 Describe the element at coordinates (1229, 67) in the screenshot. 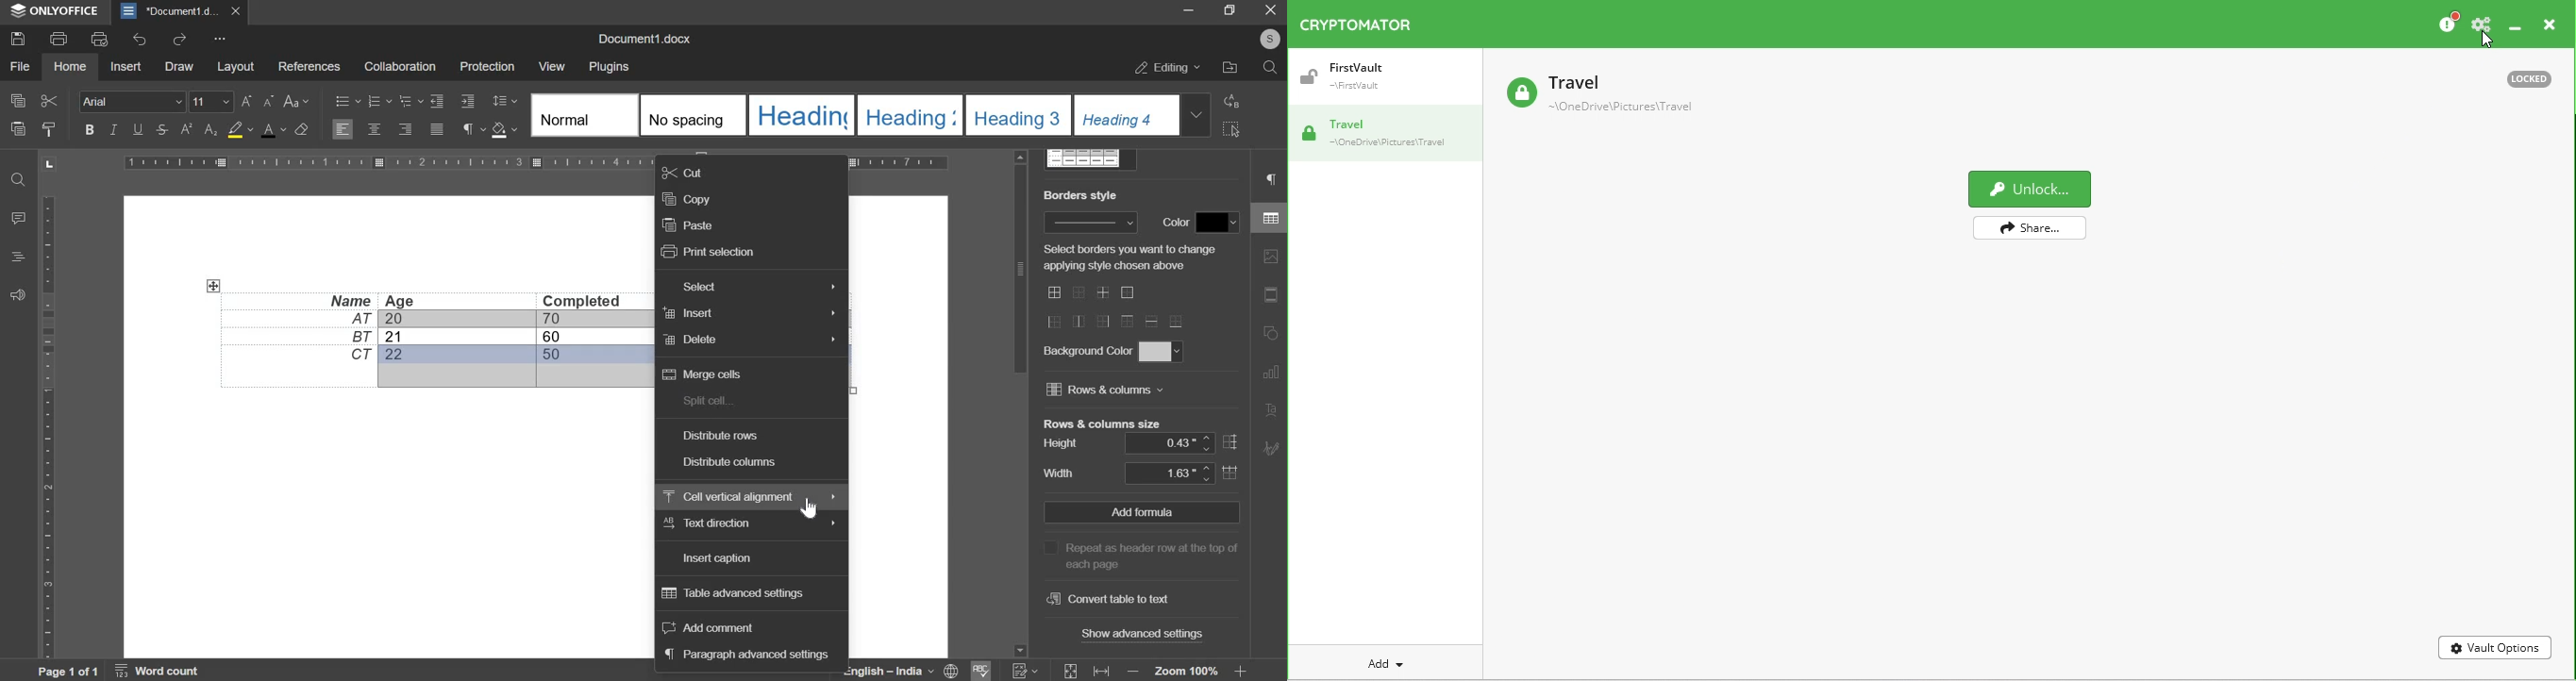

I see `file location` at that location.